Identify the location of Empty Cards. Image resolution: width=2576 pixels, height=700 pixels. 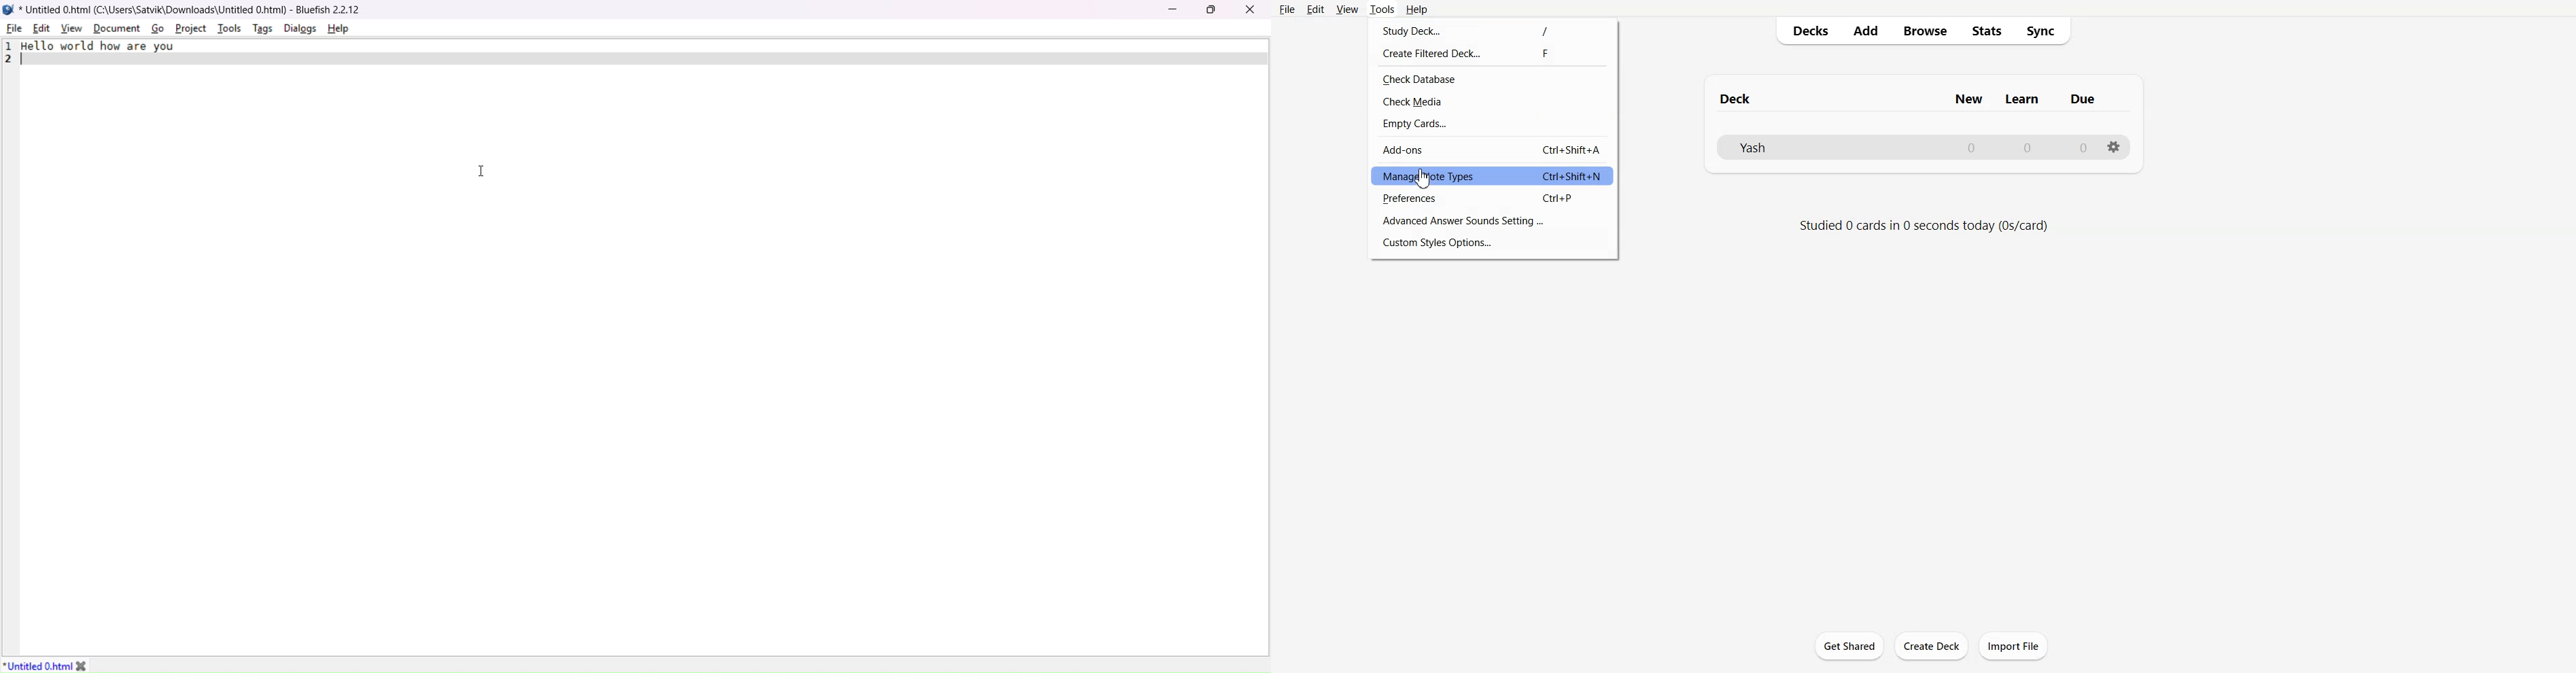
(1490, 124).